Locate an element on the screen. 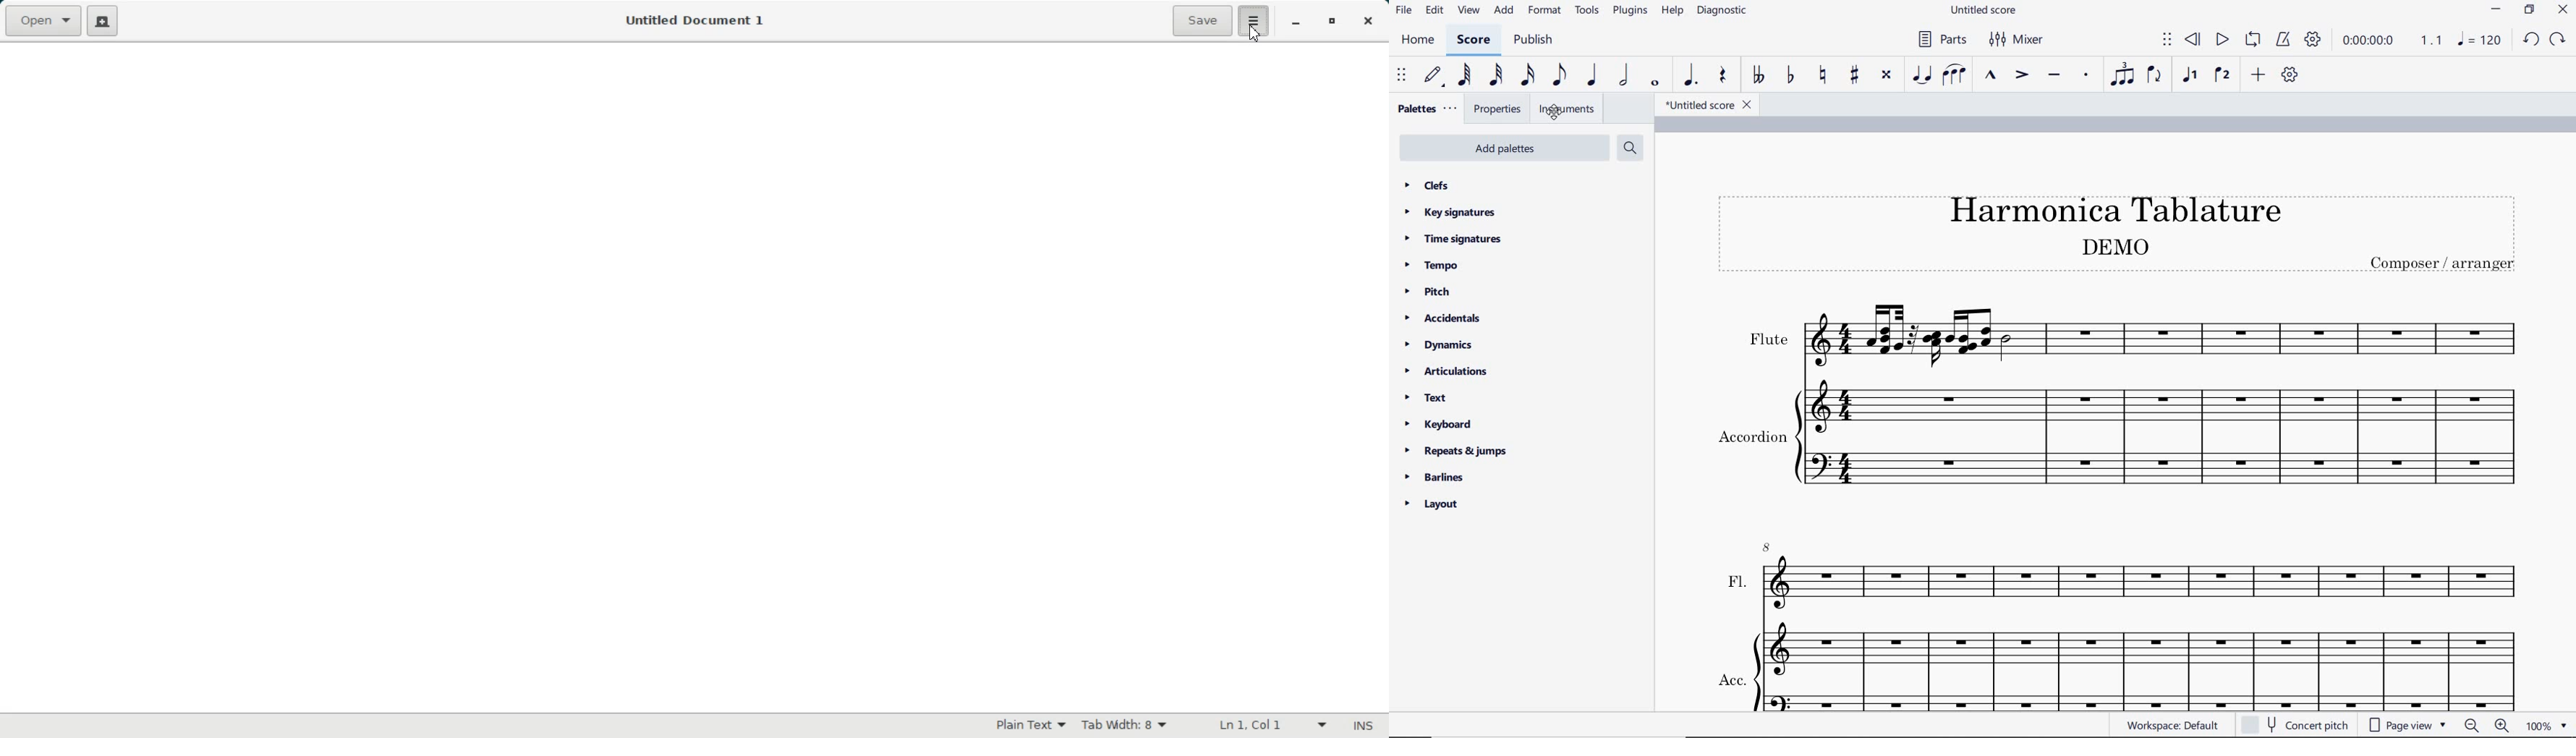 This screenshot has height=756, width=2576. MINIMIZE is located at coordinates (2498, 9).